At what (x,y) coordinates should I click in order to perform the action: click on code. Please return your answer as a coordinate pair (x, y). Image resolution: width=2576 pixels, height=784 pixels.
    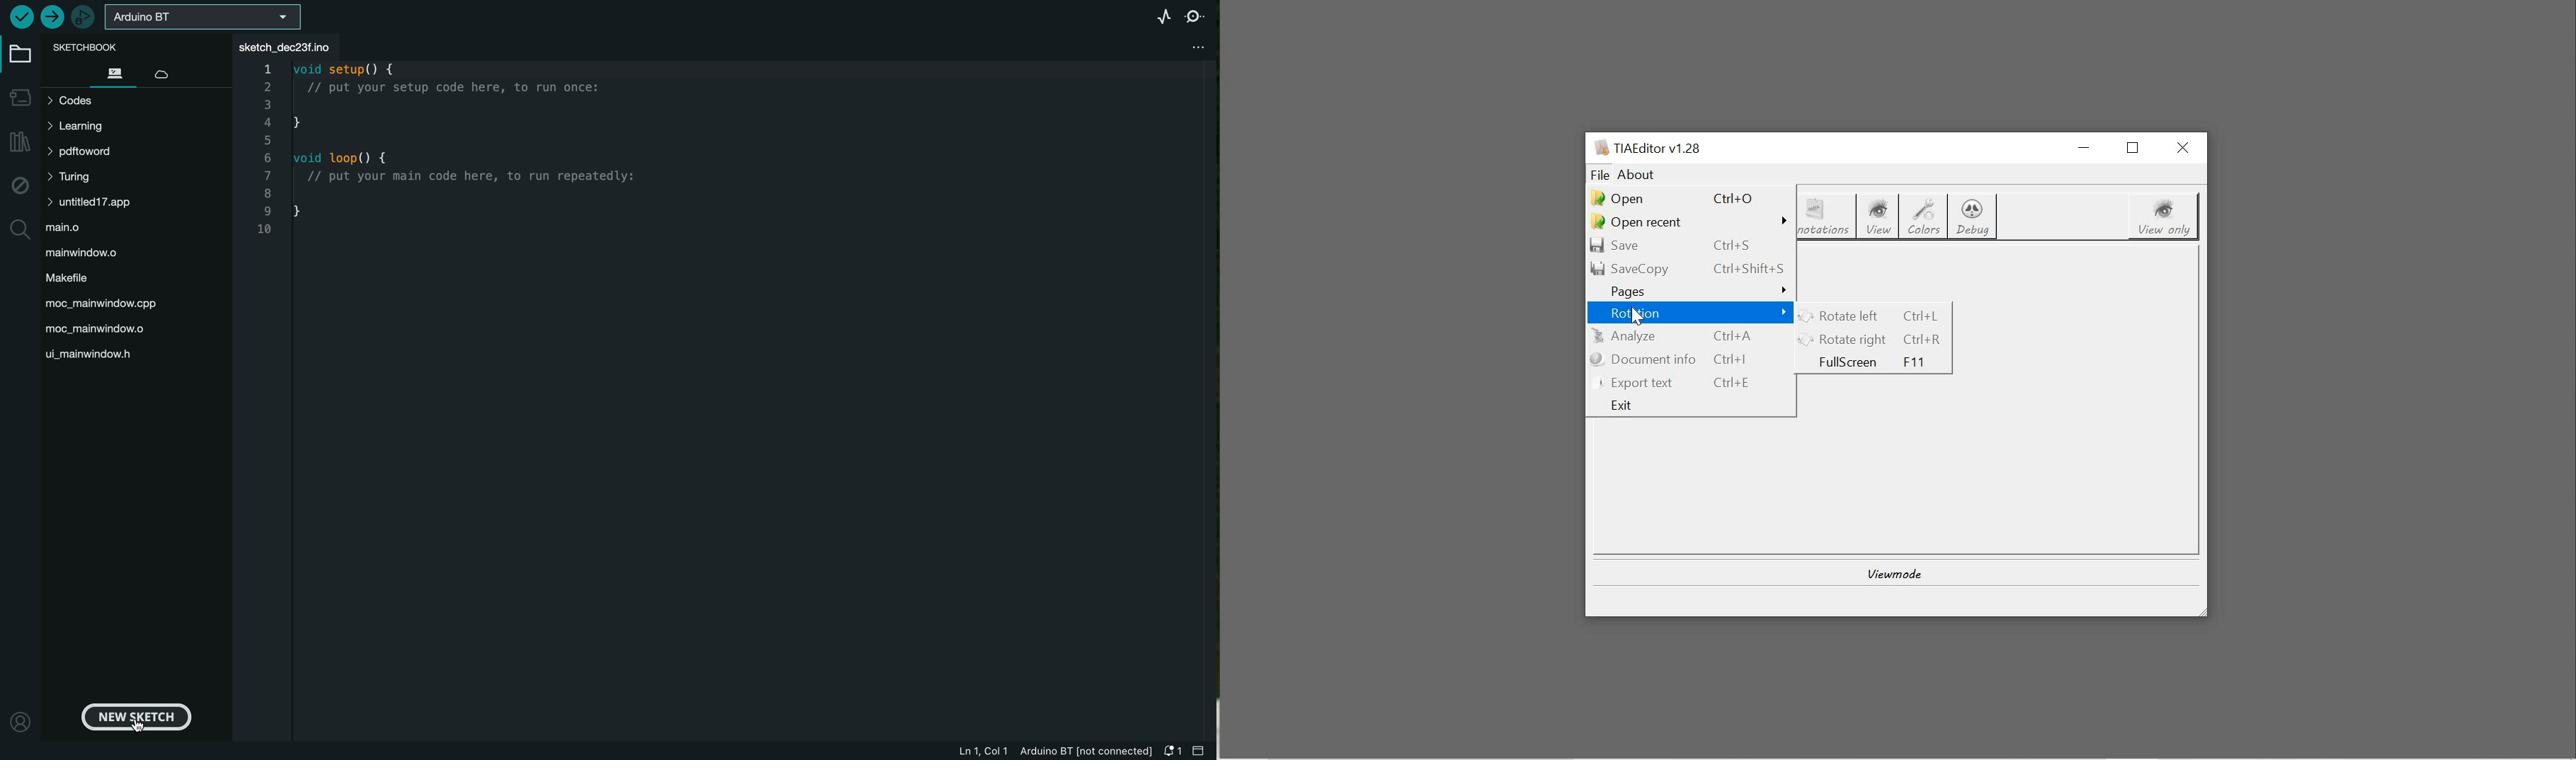
    Looking at the image, I should click on (454, 154).